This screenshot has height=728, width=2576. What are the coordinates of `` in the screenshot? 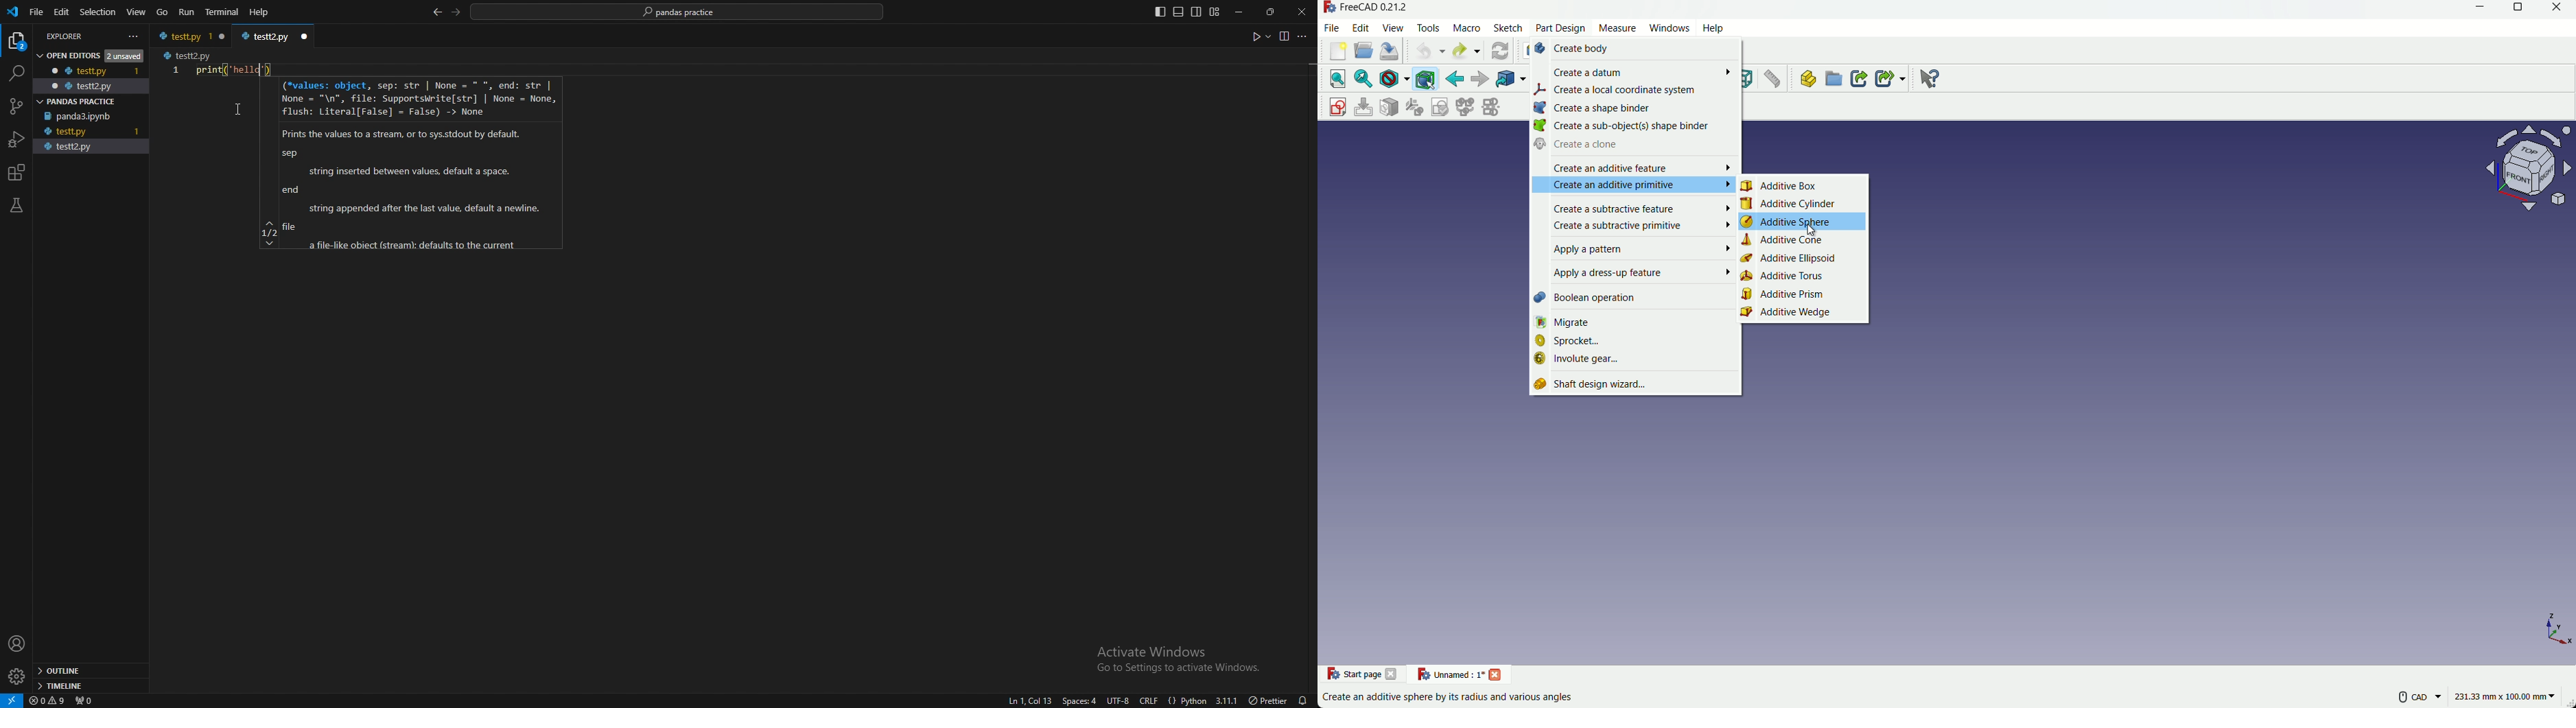 It's located at (1775, 79).